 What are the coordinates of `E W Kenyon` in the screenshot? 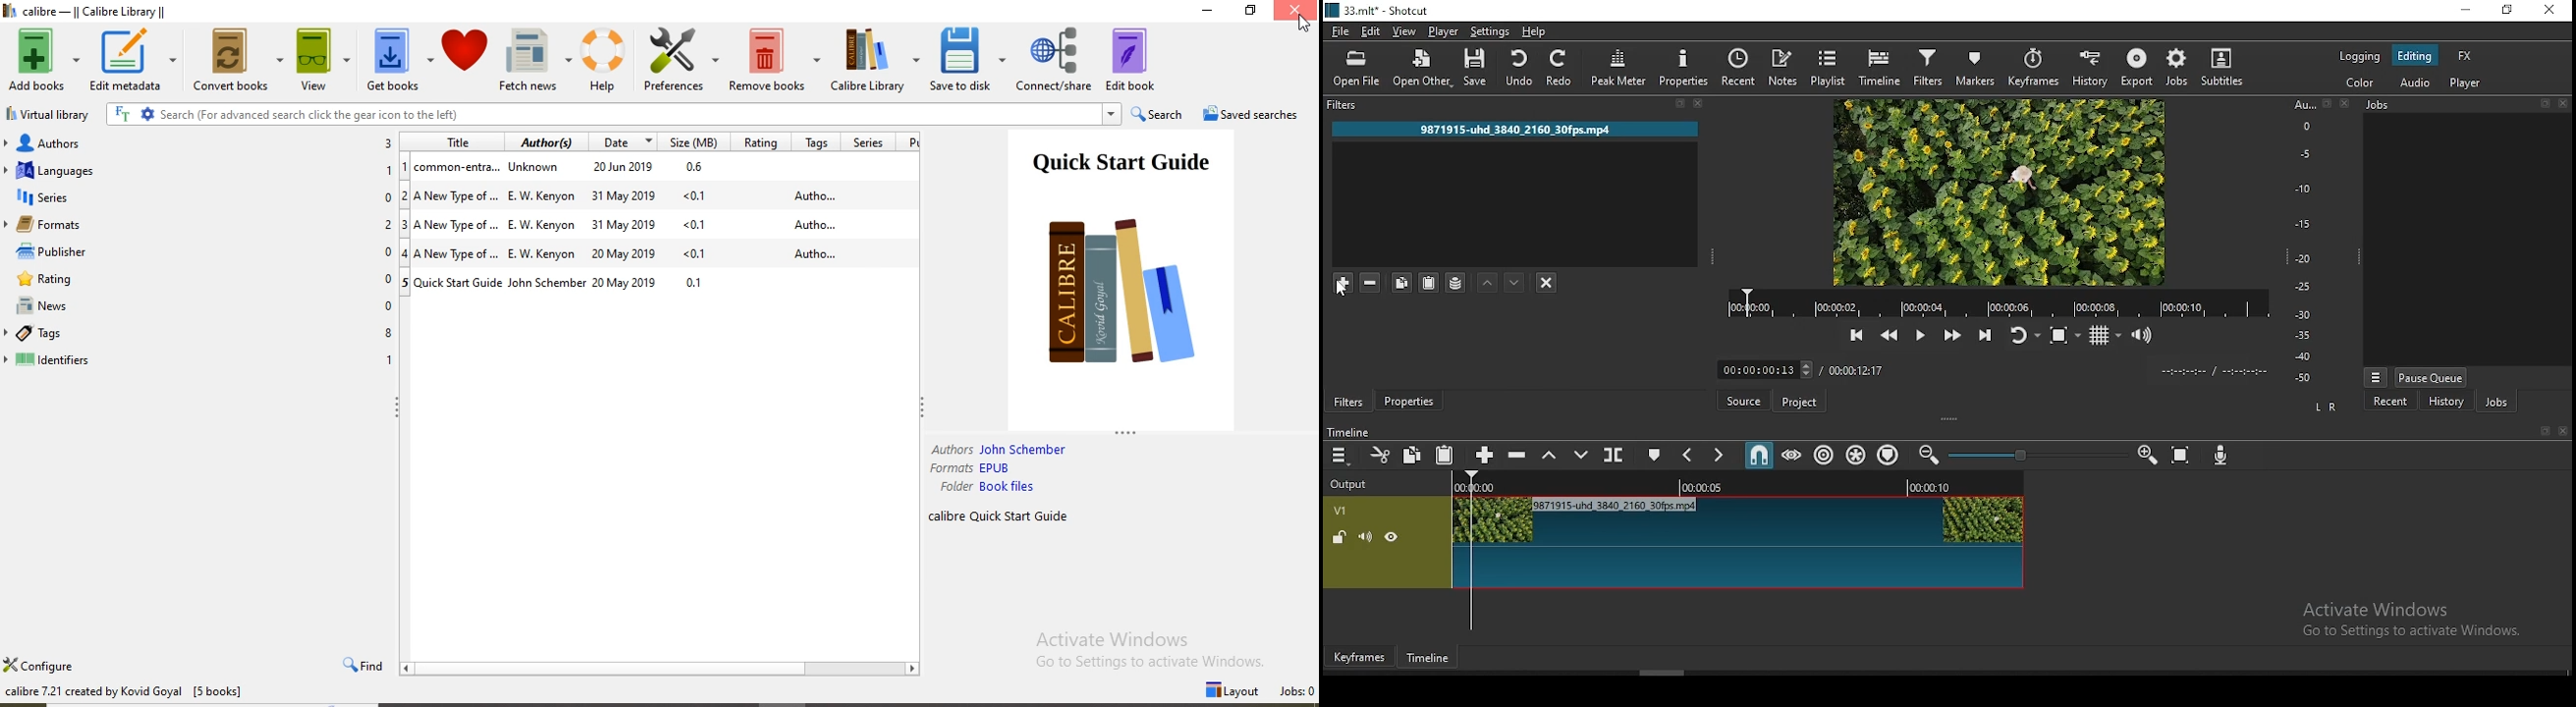 It's located at (540, 223).